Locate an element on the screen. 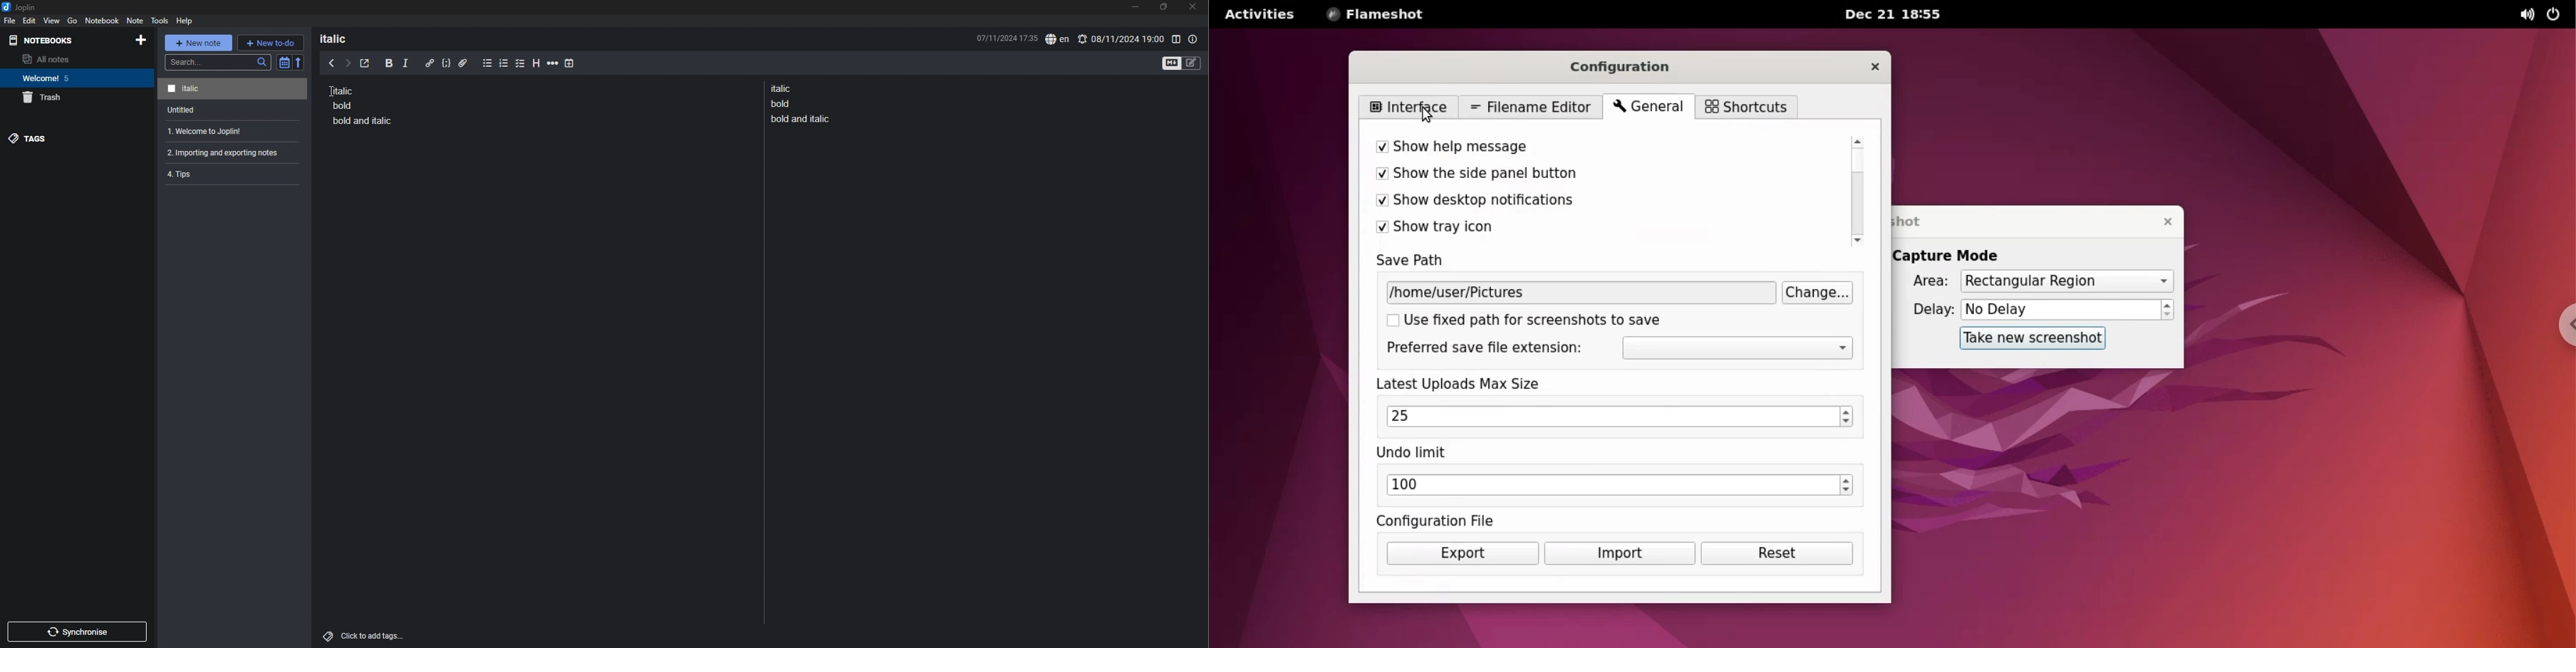 This screenshot has height=672, width=2576. new todo is located at coordinates (270, 42).